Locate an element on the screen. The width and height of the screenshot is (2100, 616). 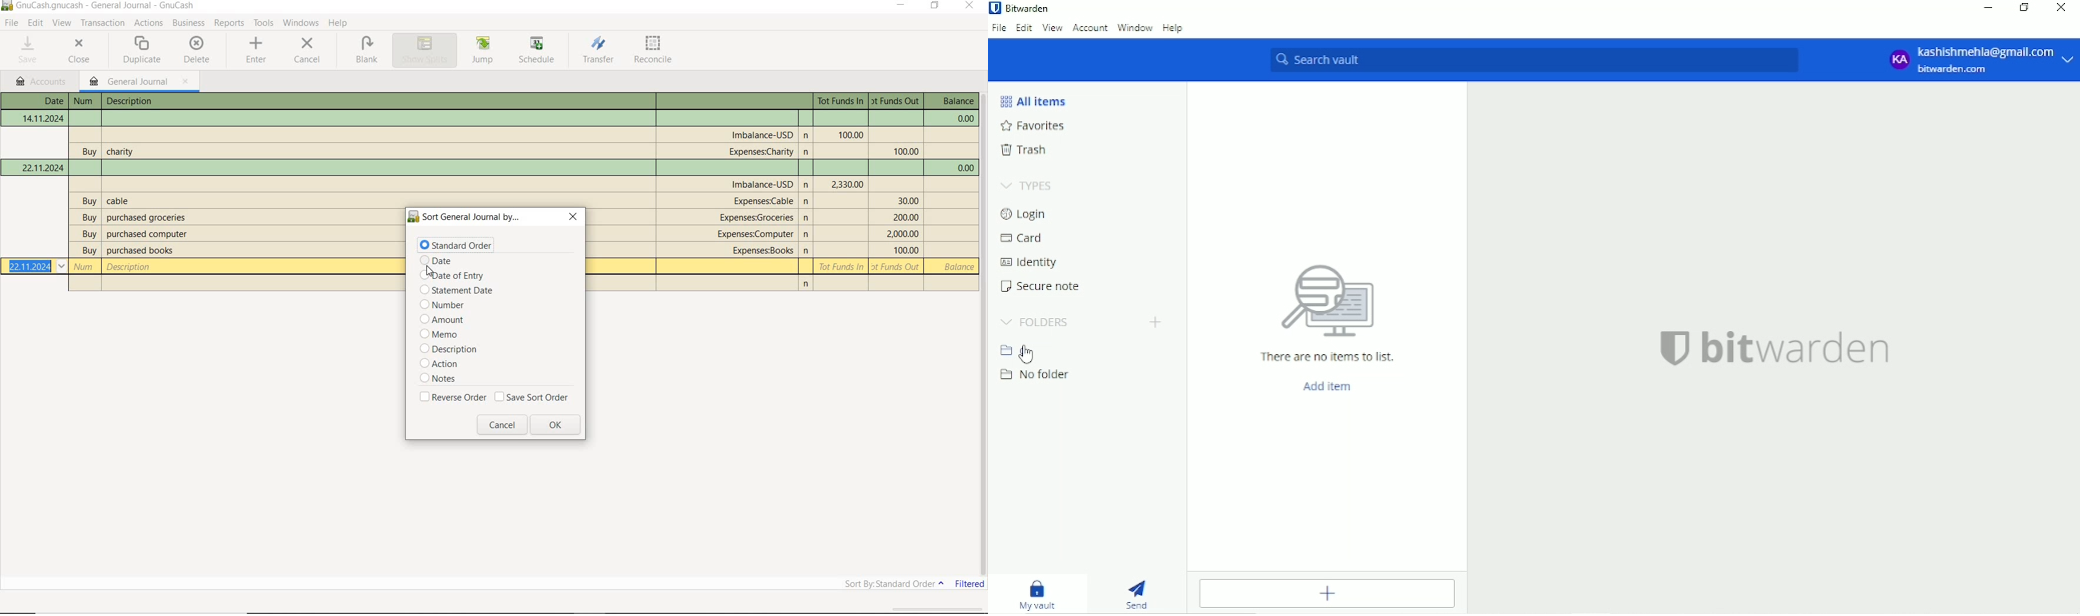
Add item is located at coordinates (1328, 387).